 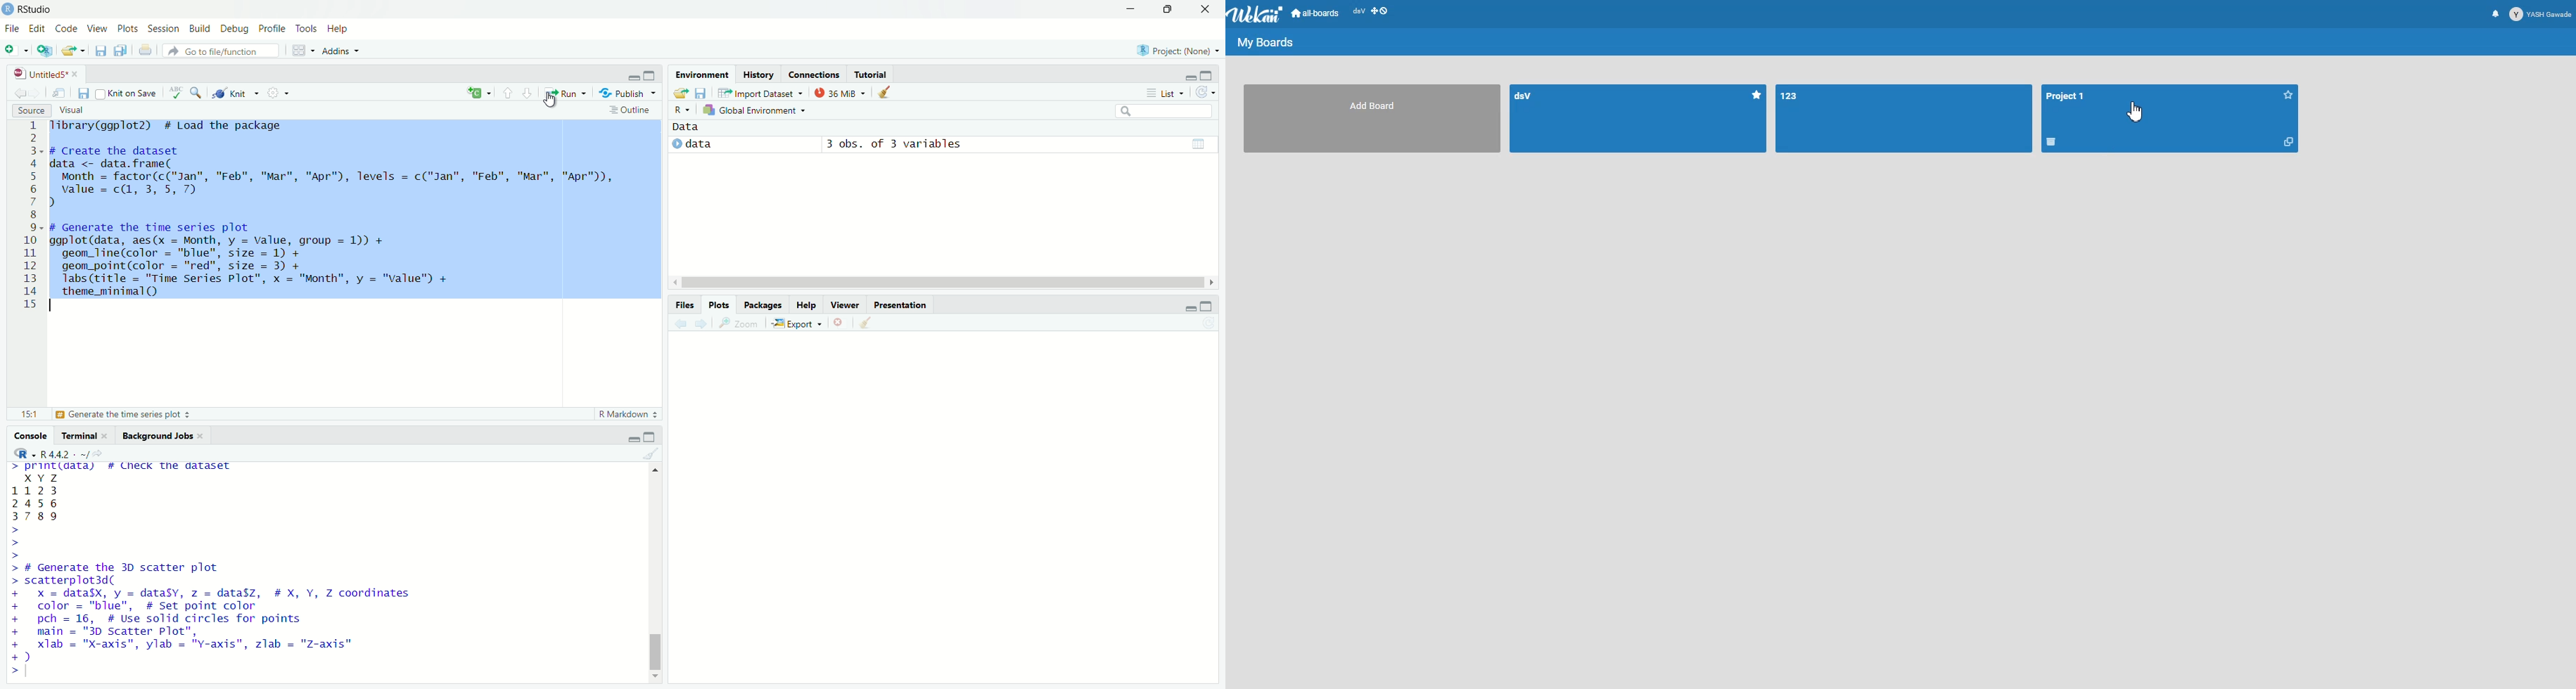 What do you see at coordinates (74, 49) in the screenshot?
I see `open an existing file` at bounding box center [74, 49].